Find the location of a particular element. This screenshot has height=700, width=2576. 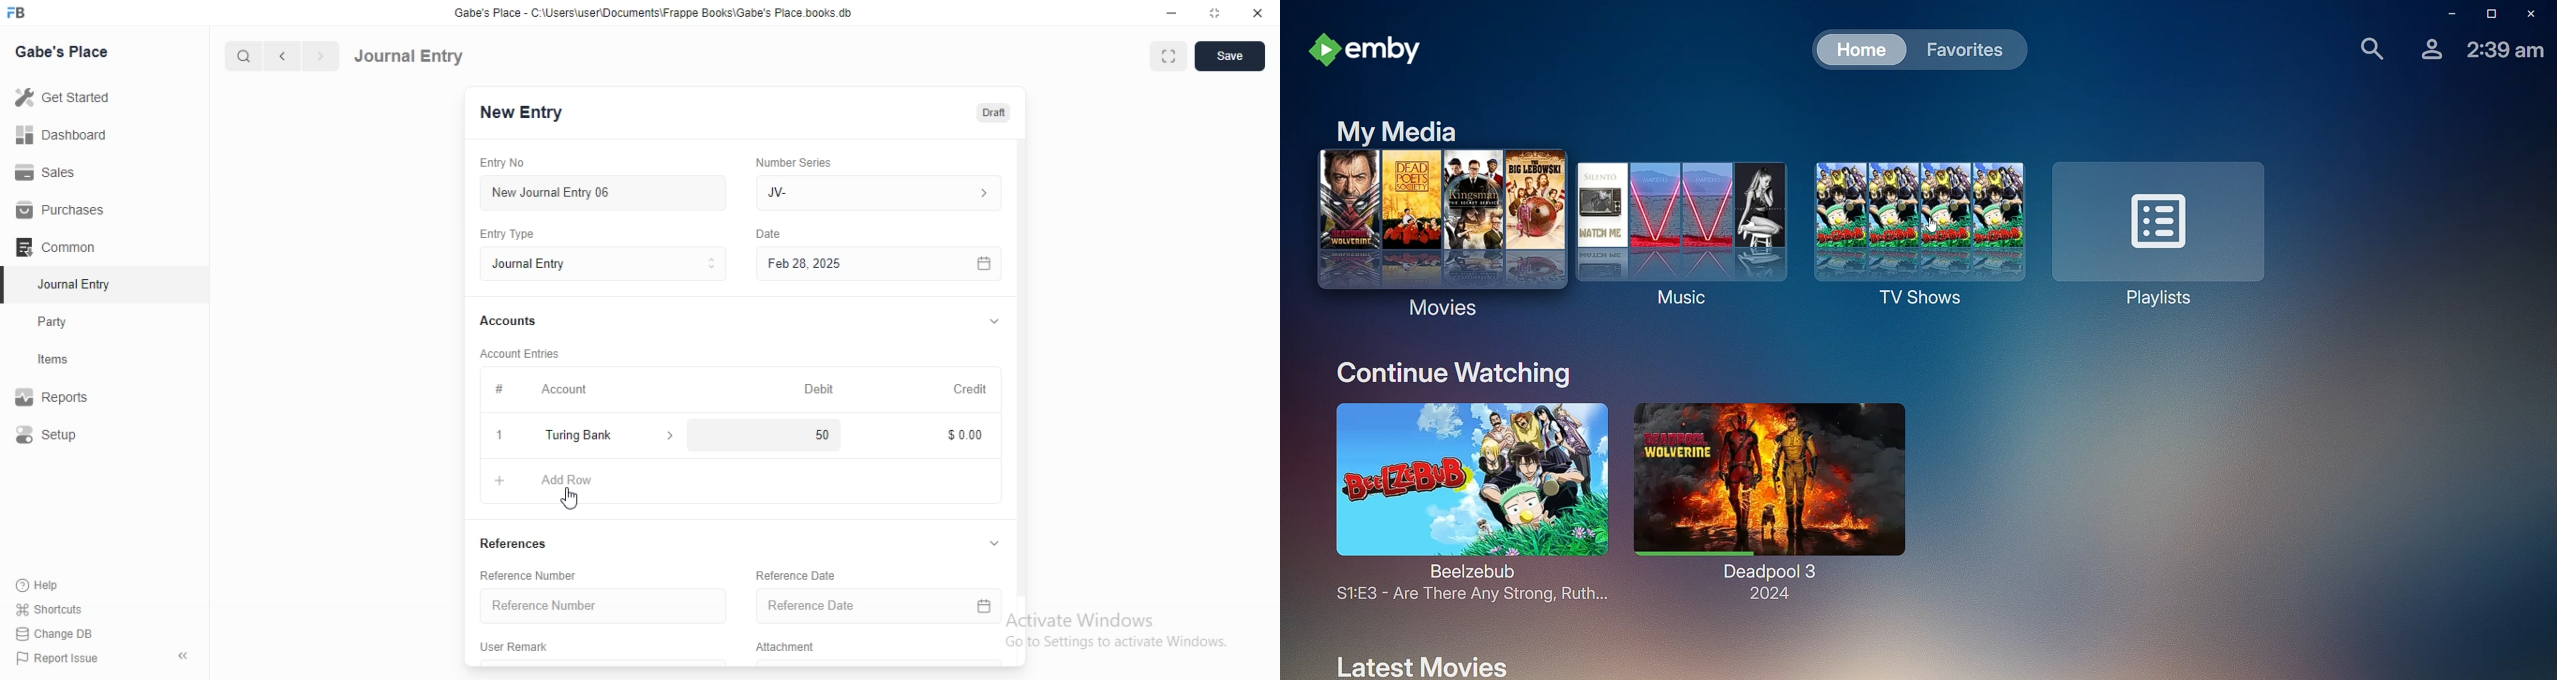

hide is located at coordinates (179, 657).